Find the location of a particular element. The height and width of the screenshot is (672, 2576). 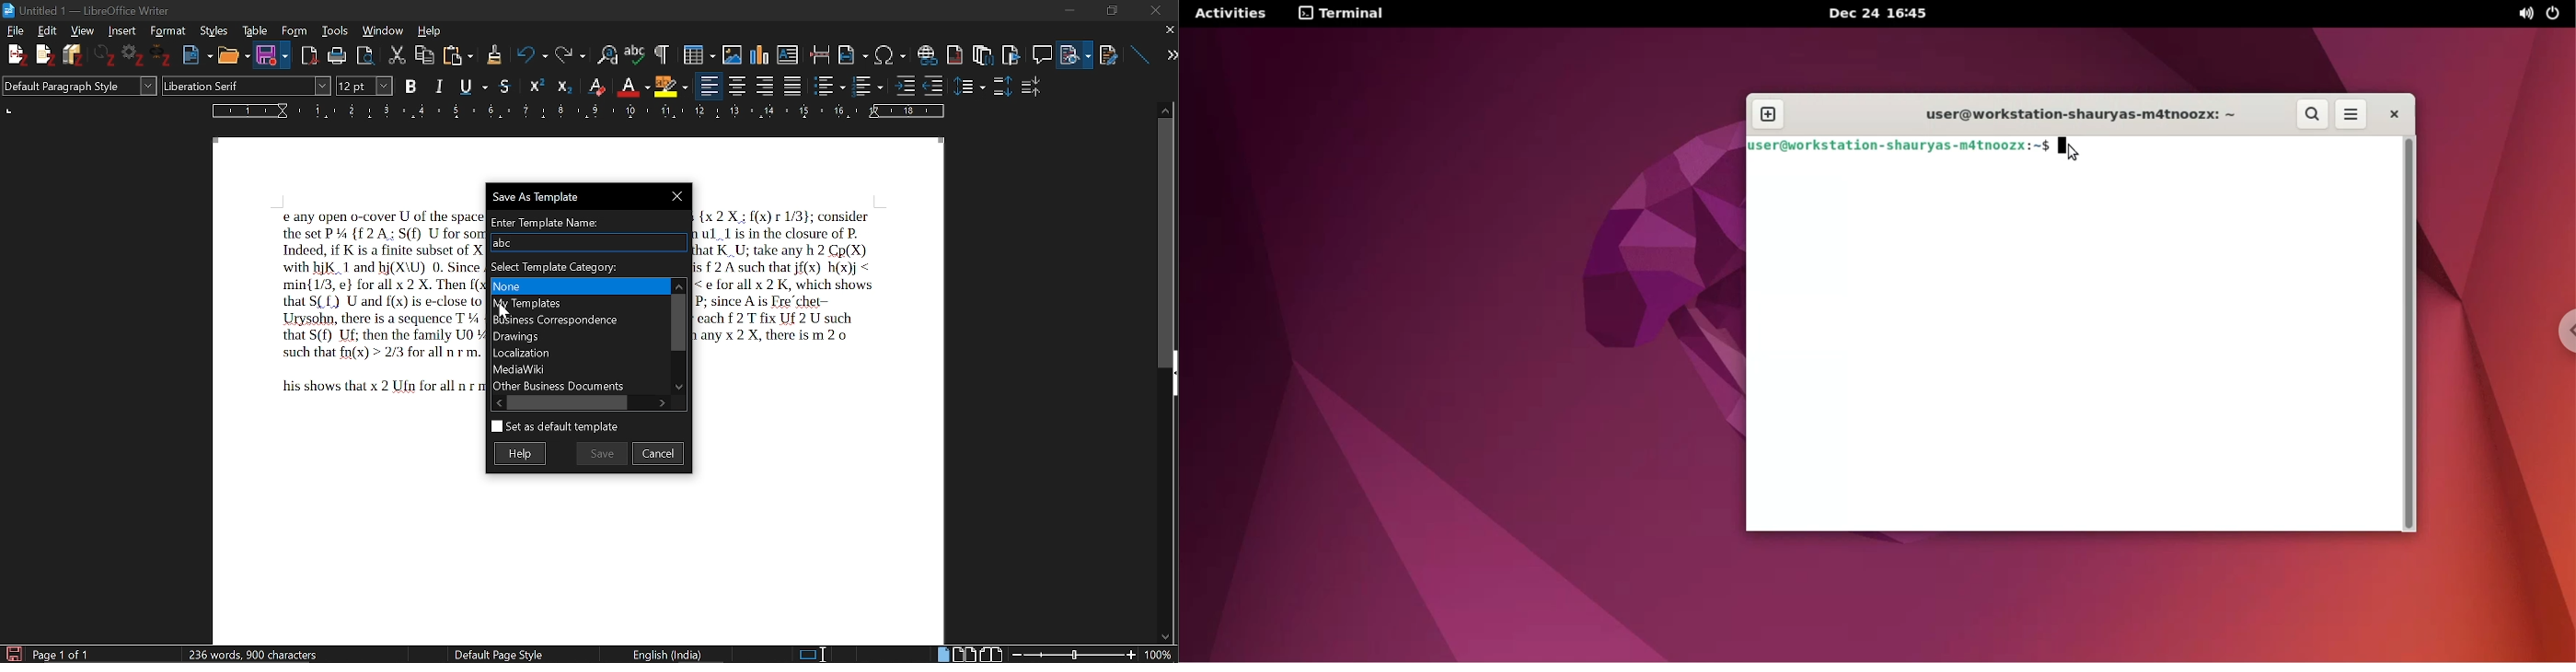

Edit is located at coordinates (50, 30).